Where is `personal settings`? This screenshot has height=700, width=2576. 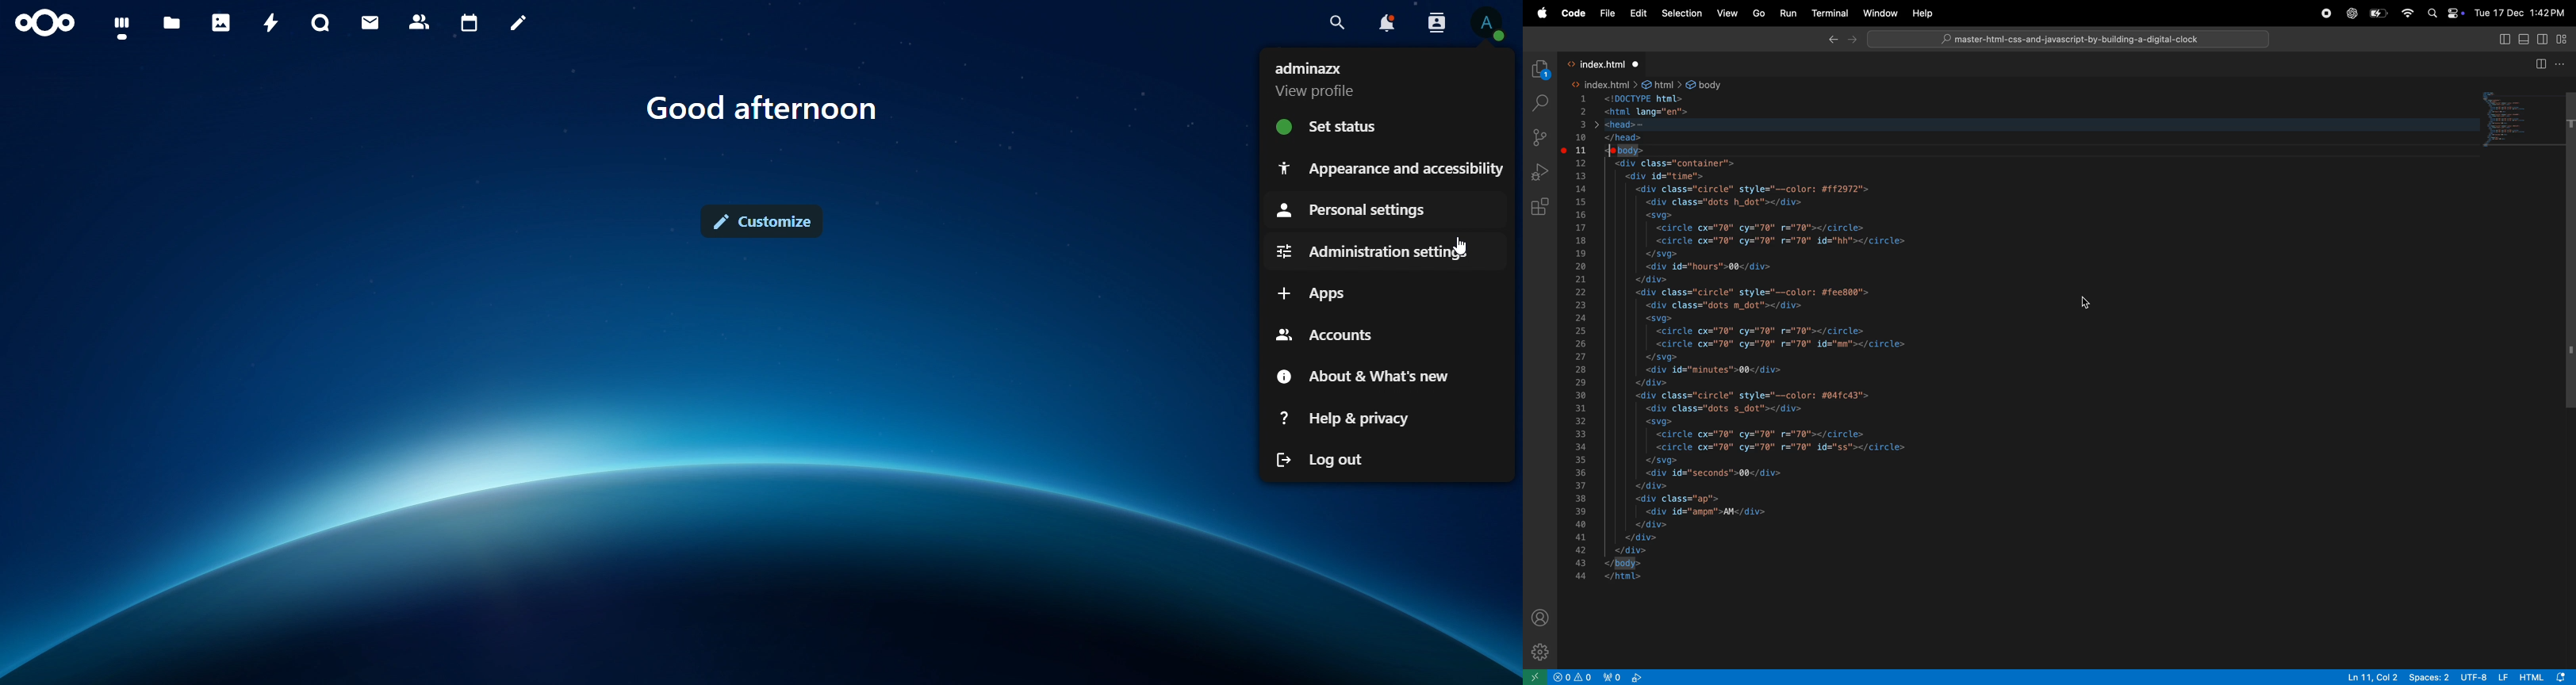 personal settings is located at coordinates (1352, 212).